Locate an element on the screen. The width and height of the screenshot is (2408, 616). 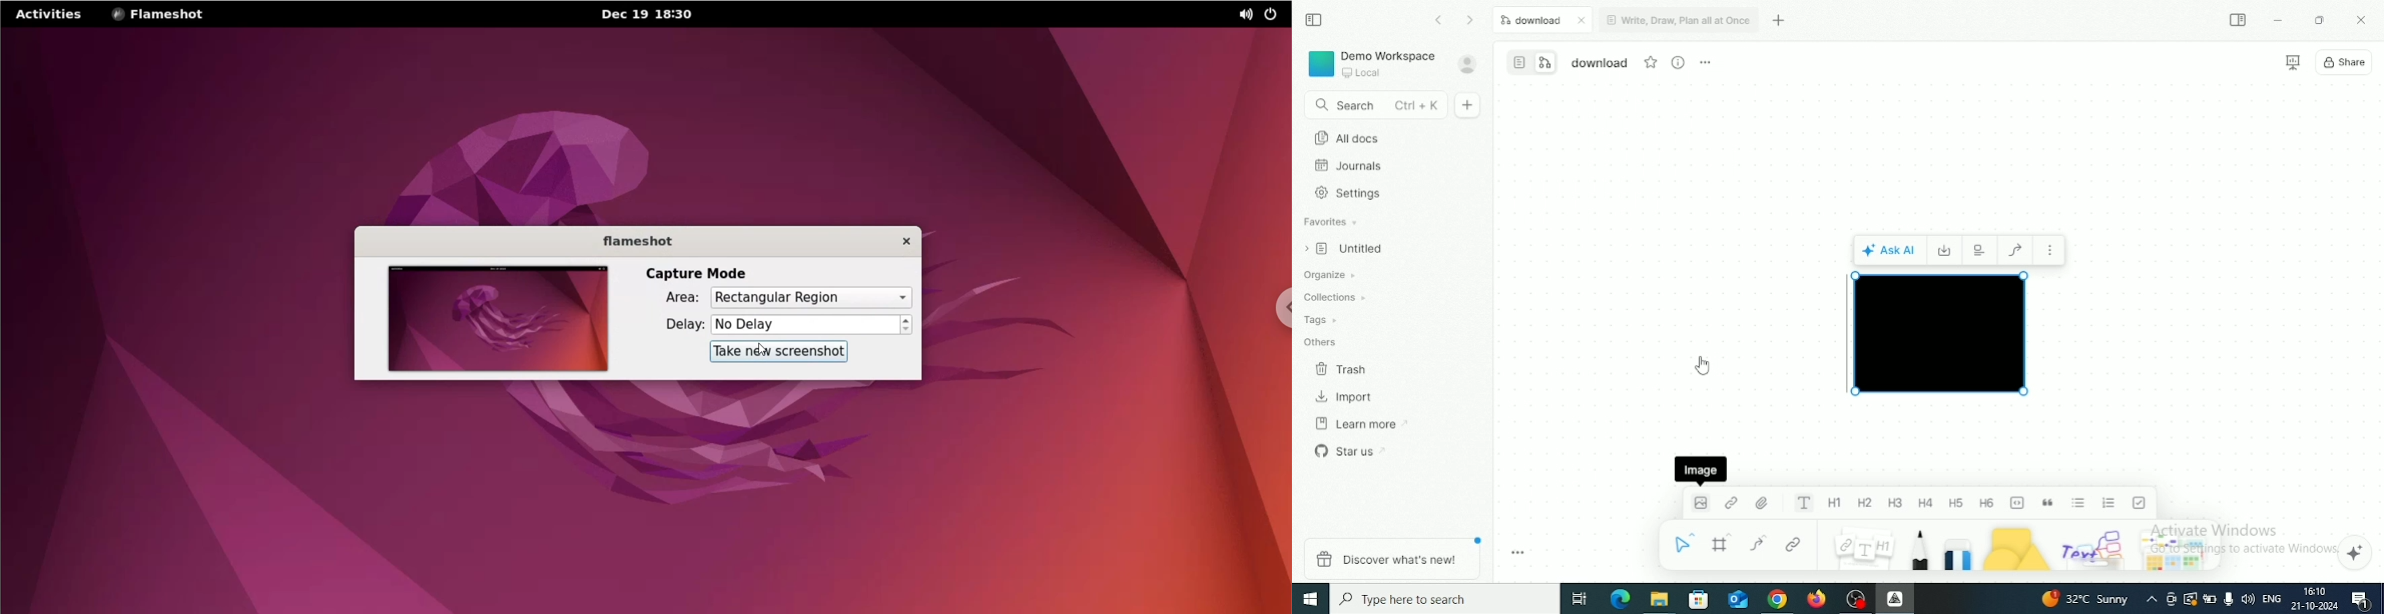
Link is located at coordinates (1794, 546).